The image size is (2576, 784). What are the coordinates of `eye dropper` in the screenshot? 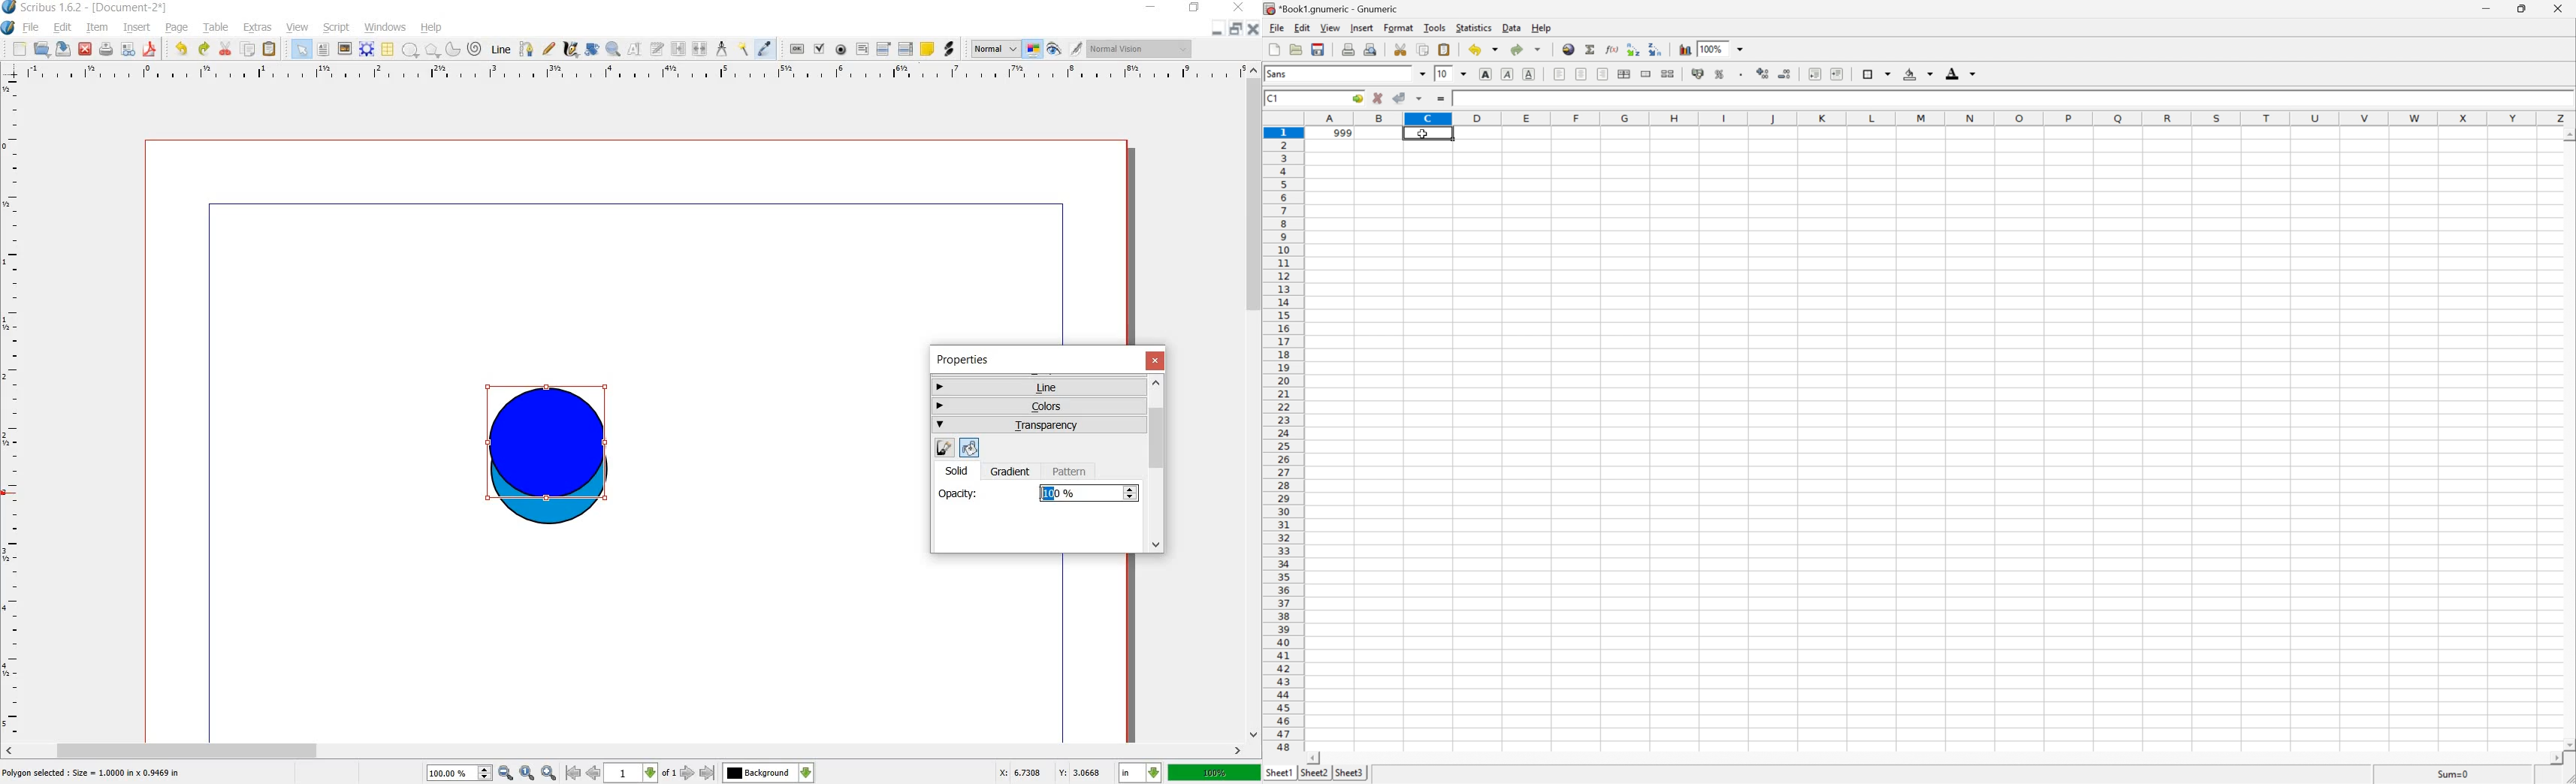 It's located at (764, 49).